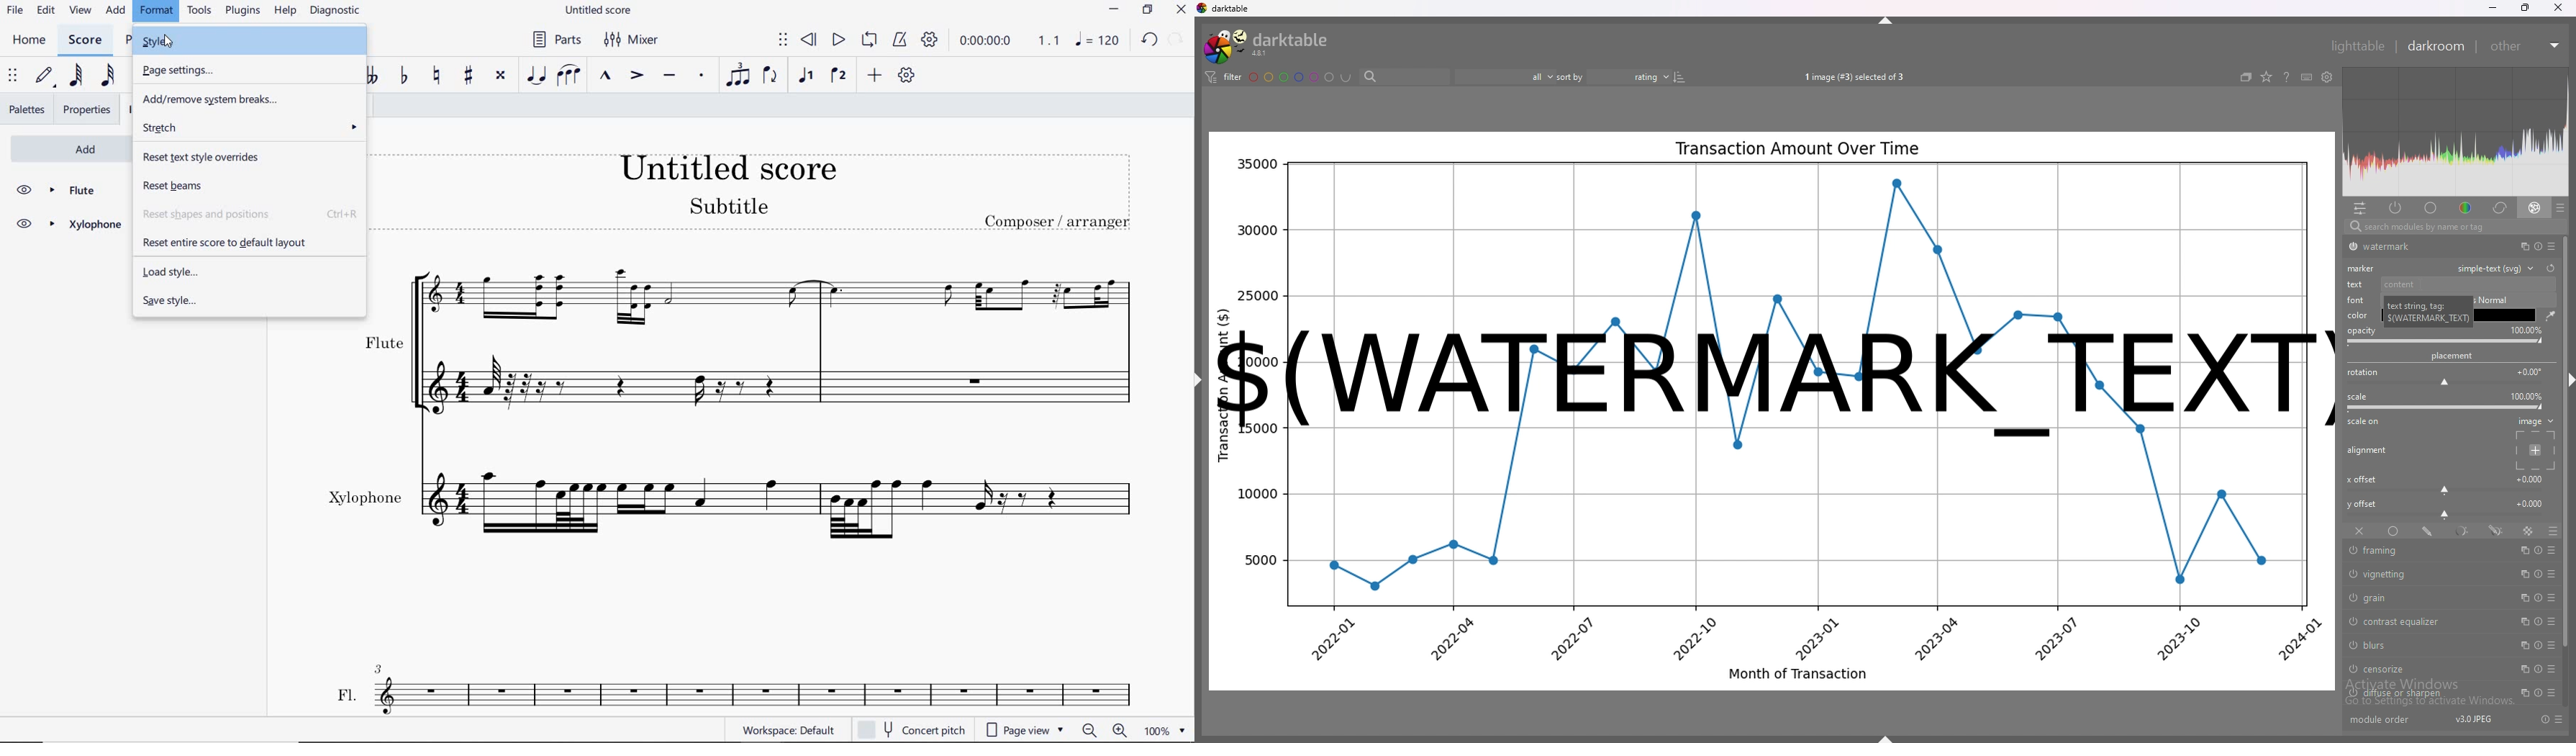 This screenshot has height=756, width=2576. What do you see at coordinates (2559, 719) in the screenshot?
I see `presets` at bounding box center [2559, 719].